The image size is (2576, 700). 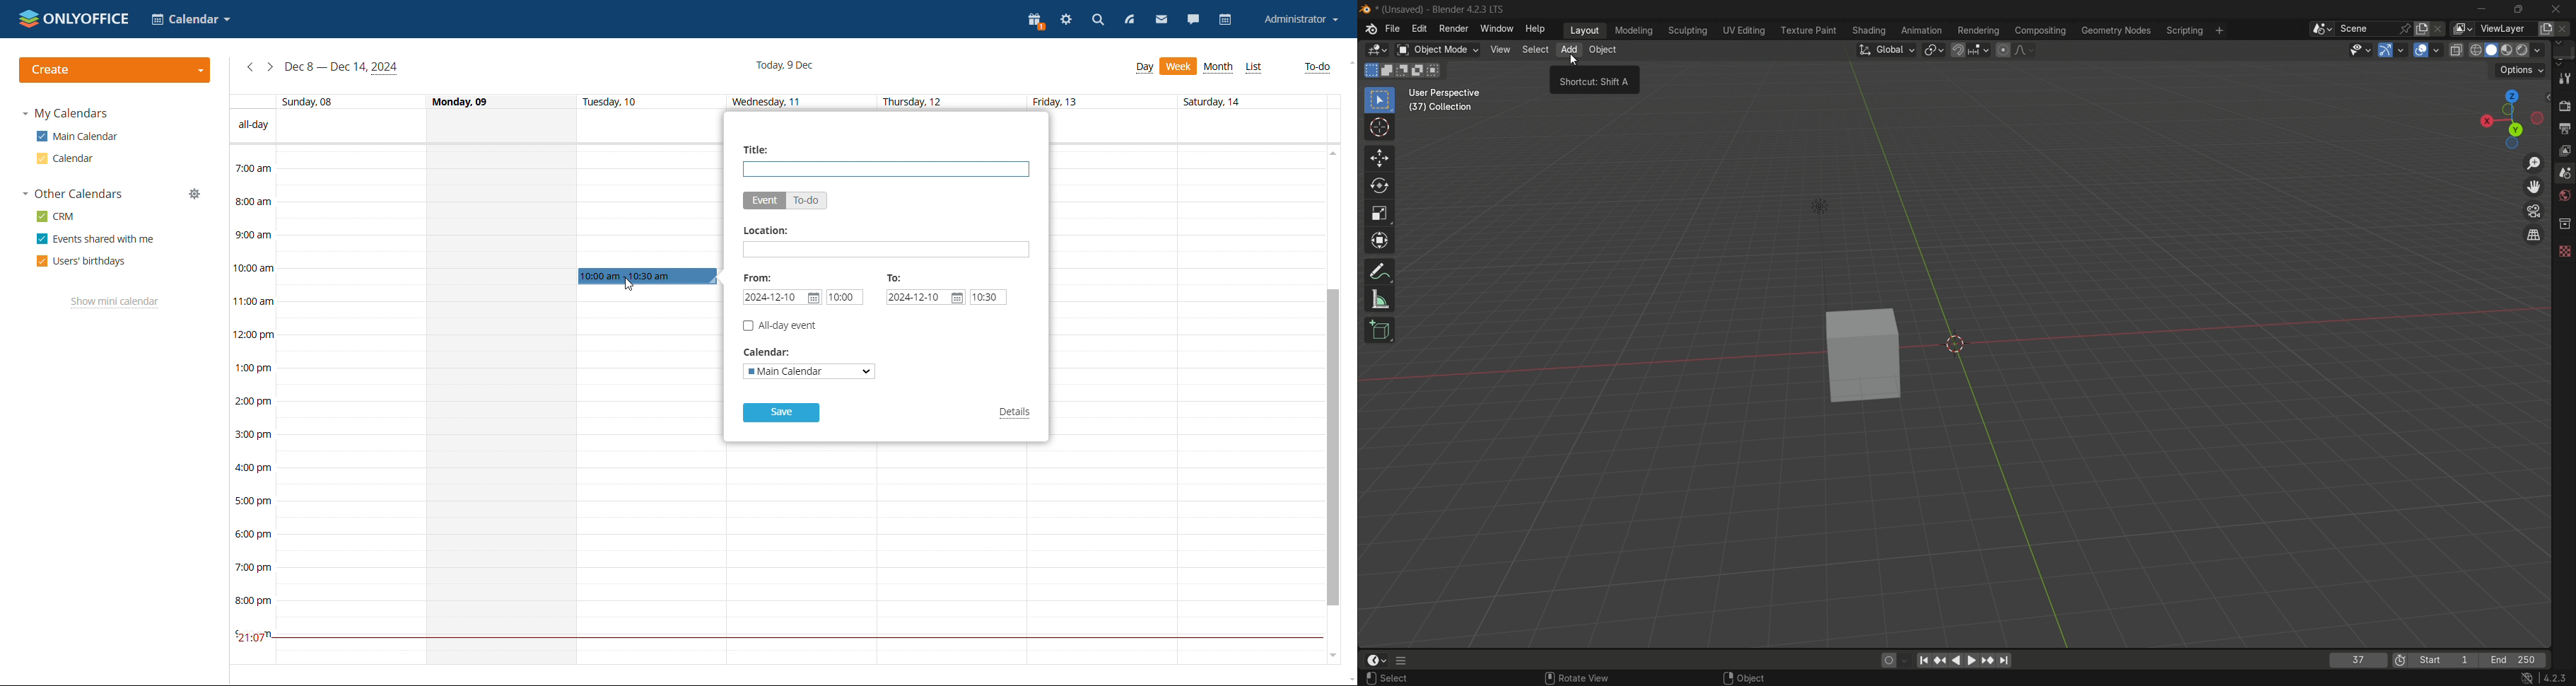 What do you see at coordinates (2446, 659) in the screenshot?
I see `start` at bounding box center [2446, 659].